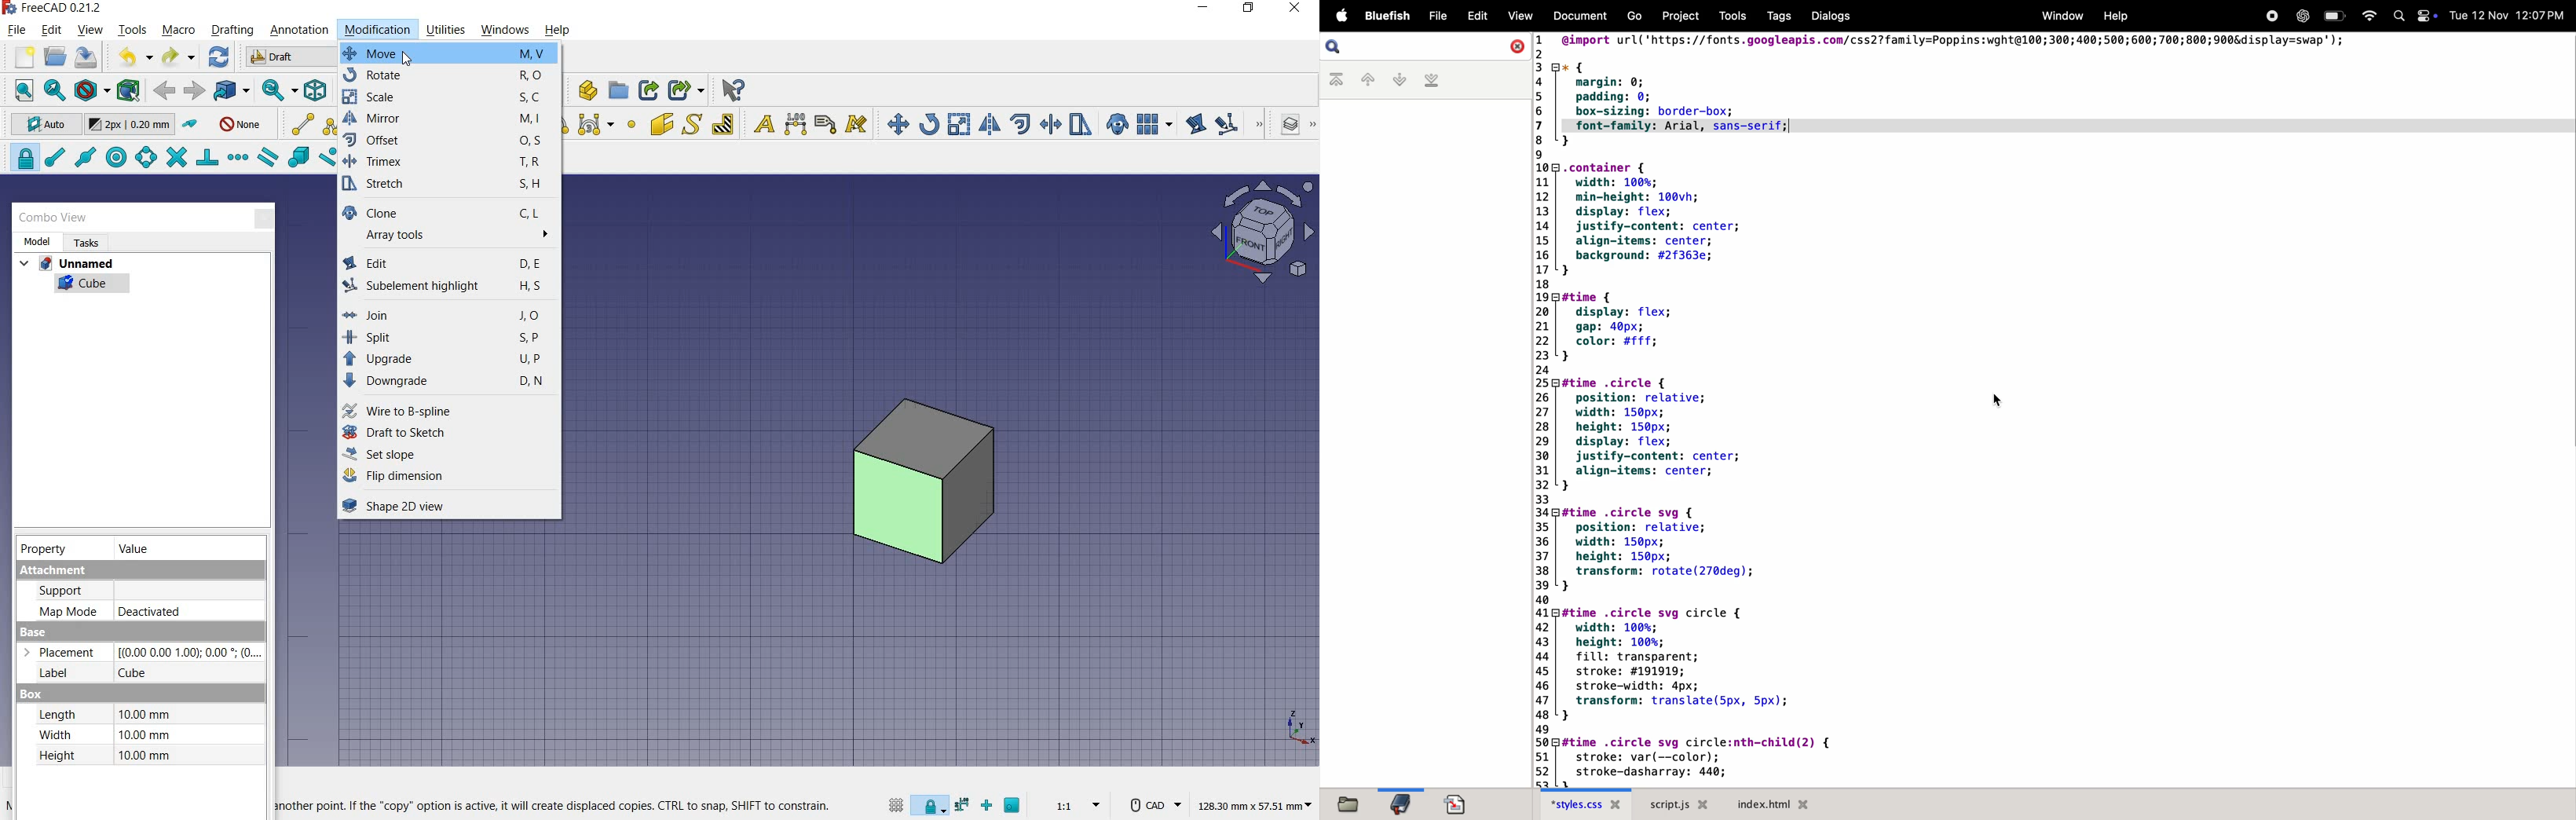 Image resolution: width=2576 pixels, height=840 pixels. What do you see at coordinates (2367, 15) in the screenshot?
I see `wifi` at bounding box center [2367, 15].